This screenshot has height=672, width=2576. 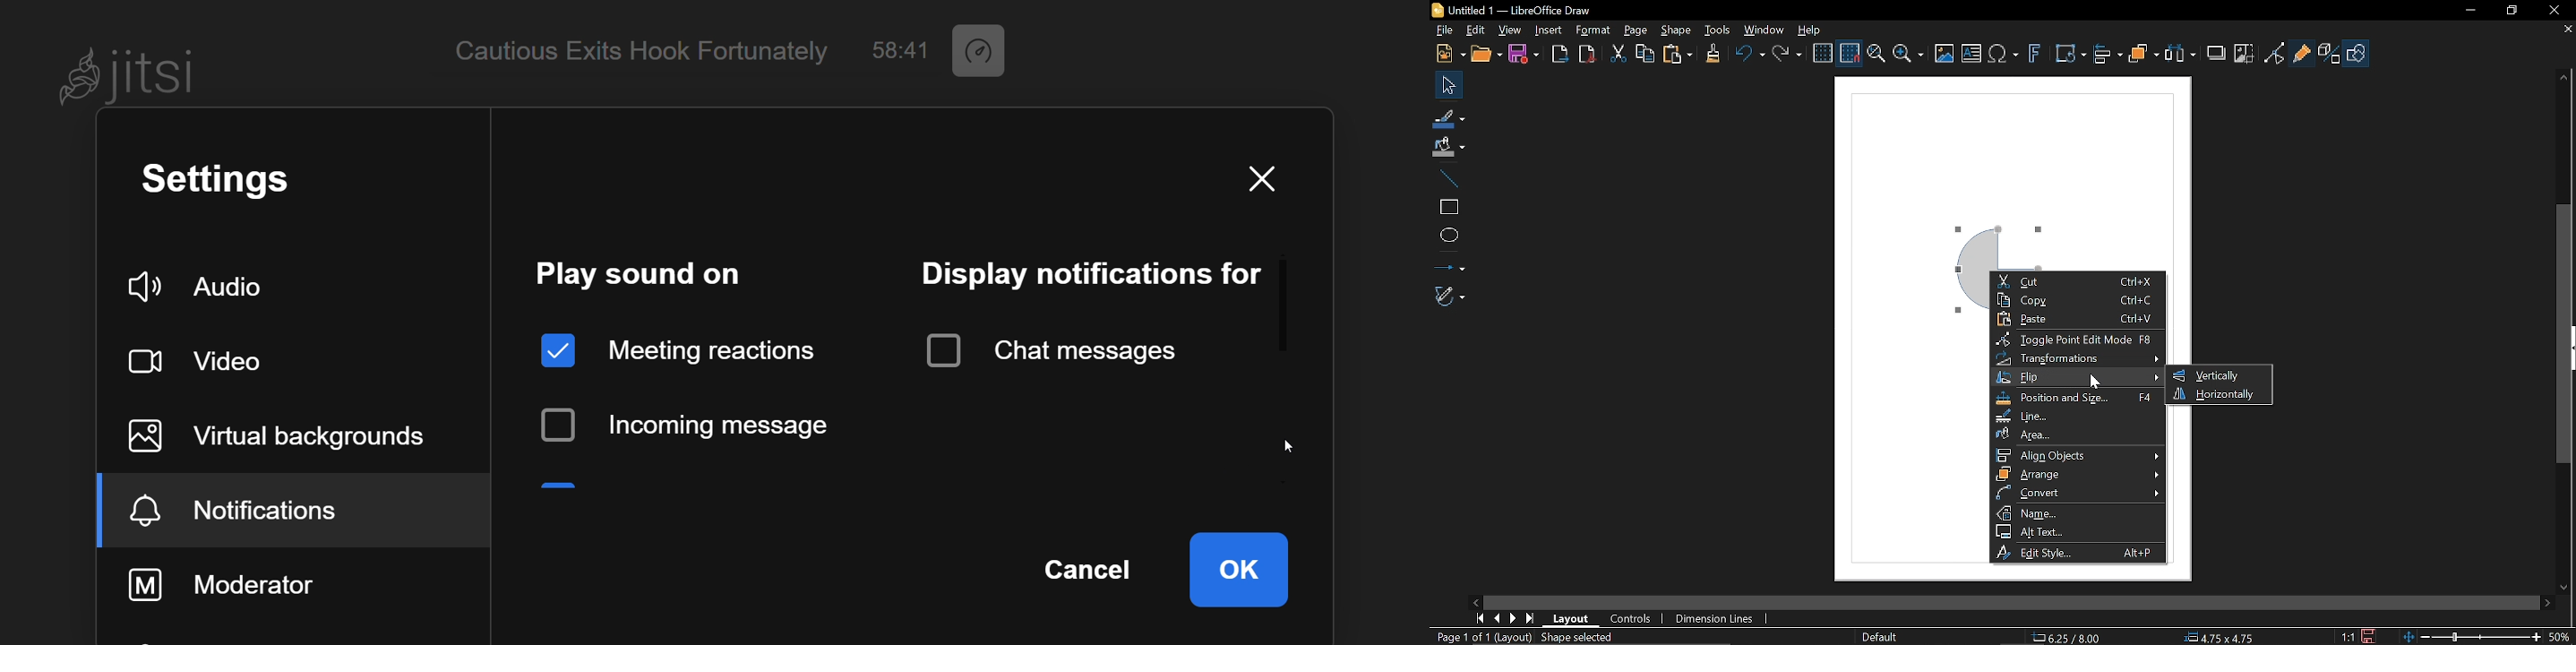 What do you see at coordinates (1449, 149) in the screenshot?
I see `Fill color` at bounding box center [1449, 149].